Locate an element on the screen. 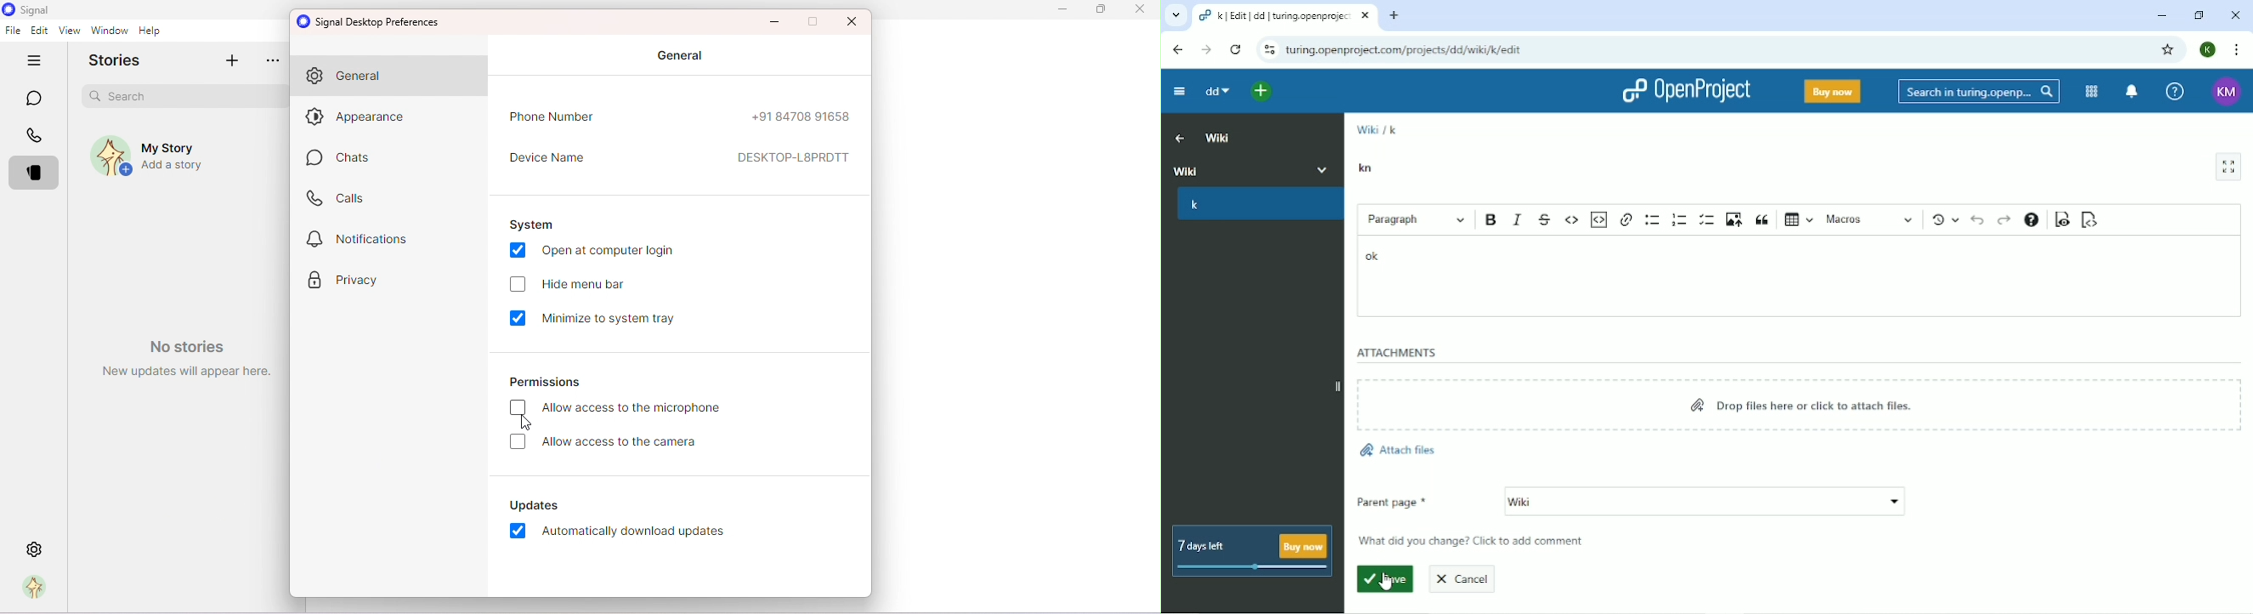 The image size is (2268, 616). Customize and control google chrome is located at coordinates (2235, 50).